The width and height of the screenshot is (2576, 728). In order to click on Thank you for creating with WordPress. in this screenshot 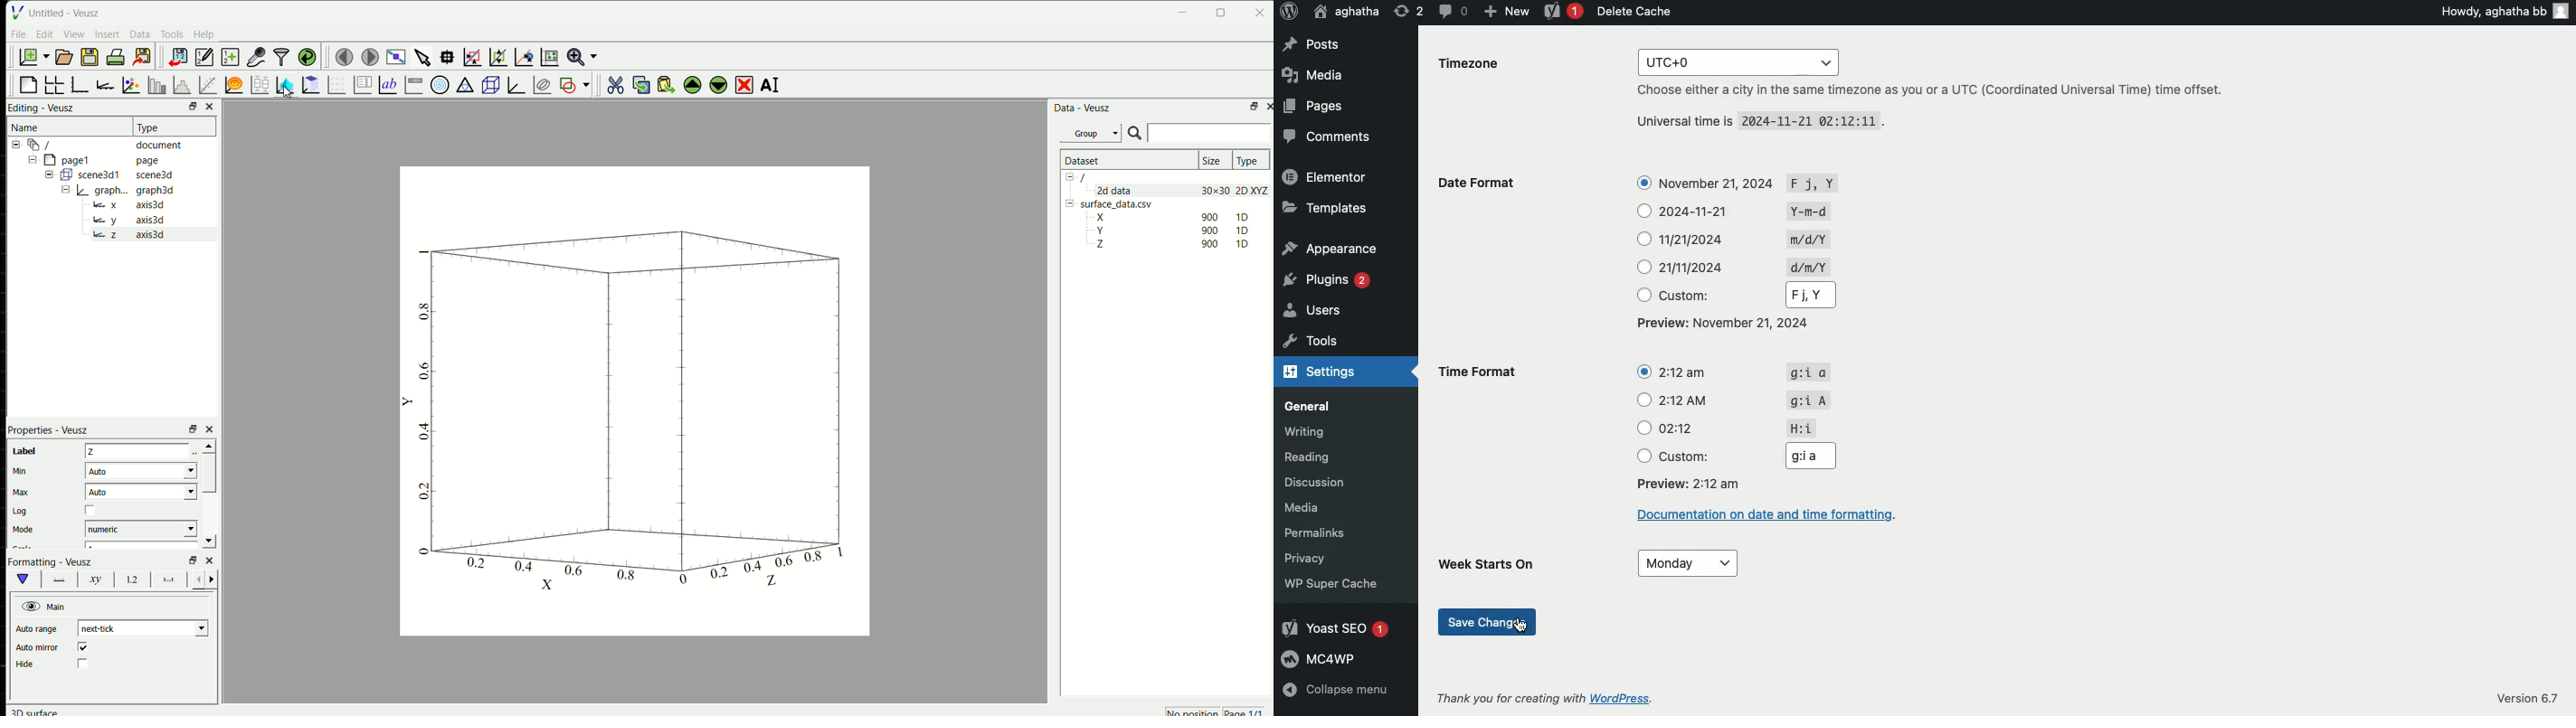, I will do `click(1551, 699)`.